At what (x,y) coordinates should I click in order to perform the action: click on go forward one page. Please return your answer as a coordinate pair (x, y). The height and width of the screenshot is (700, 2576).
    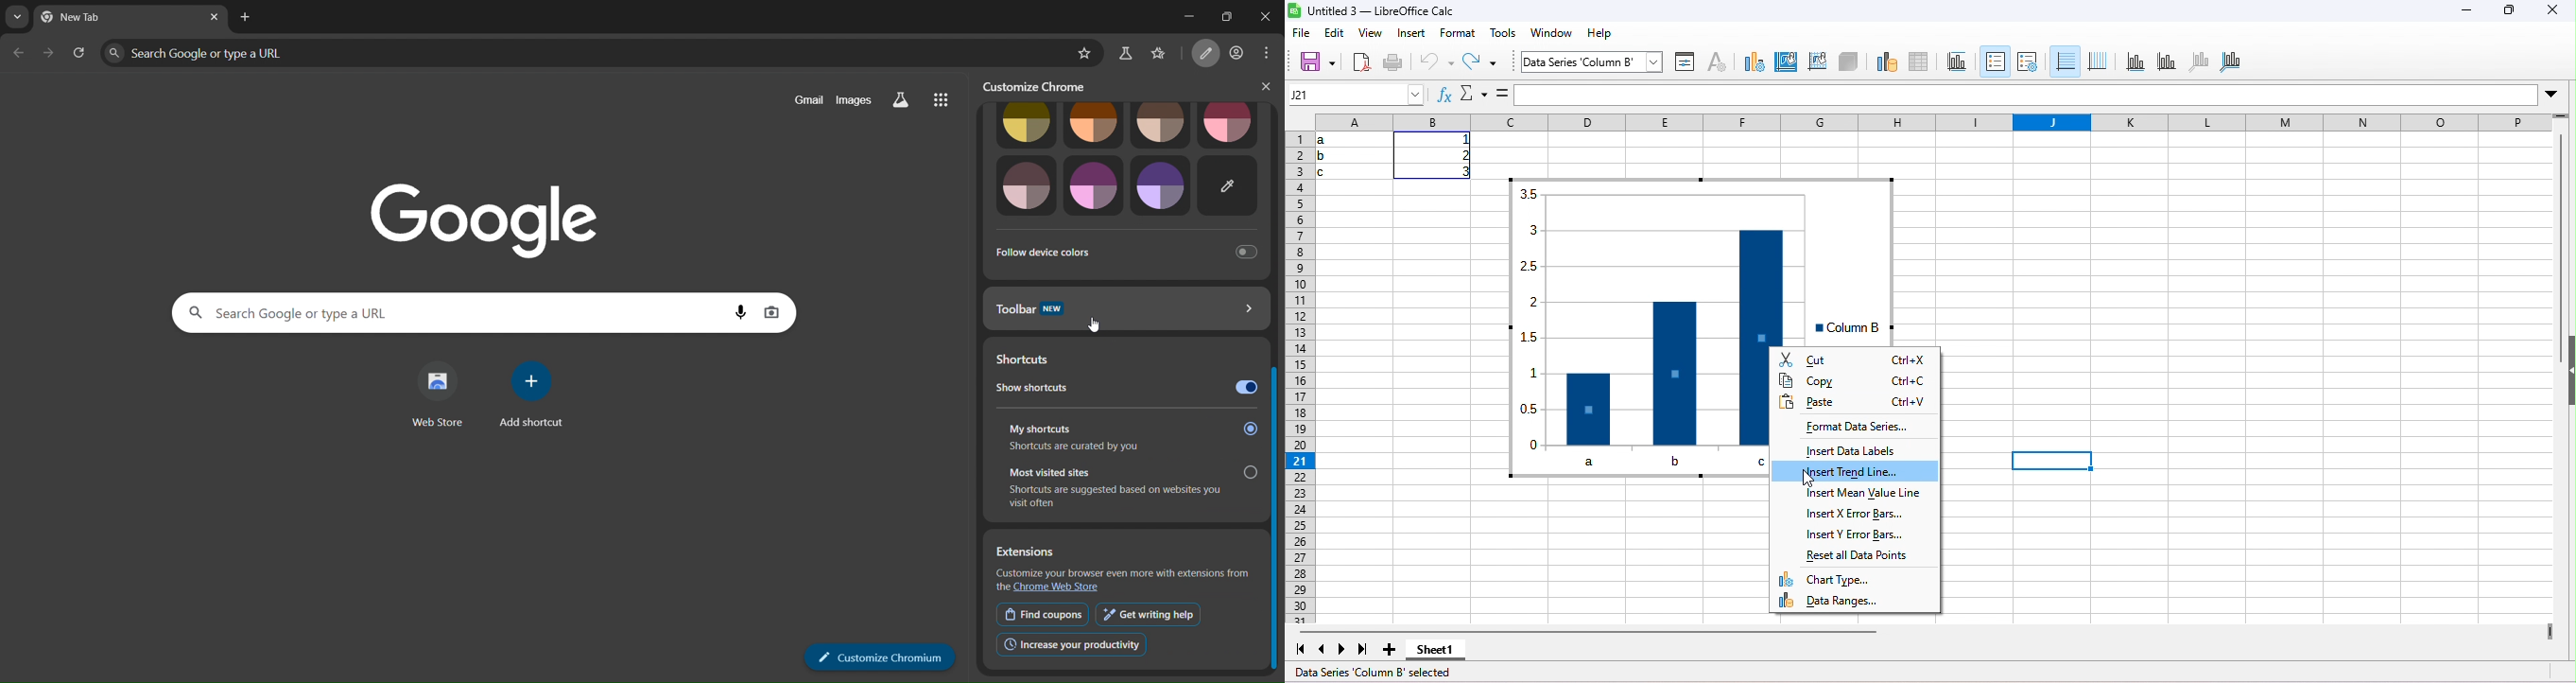
    Looking at the image, I should click on (51, 56).